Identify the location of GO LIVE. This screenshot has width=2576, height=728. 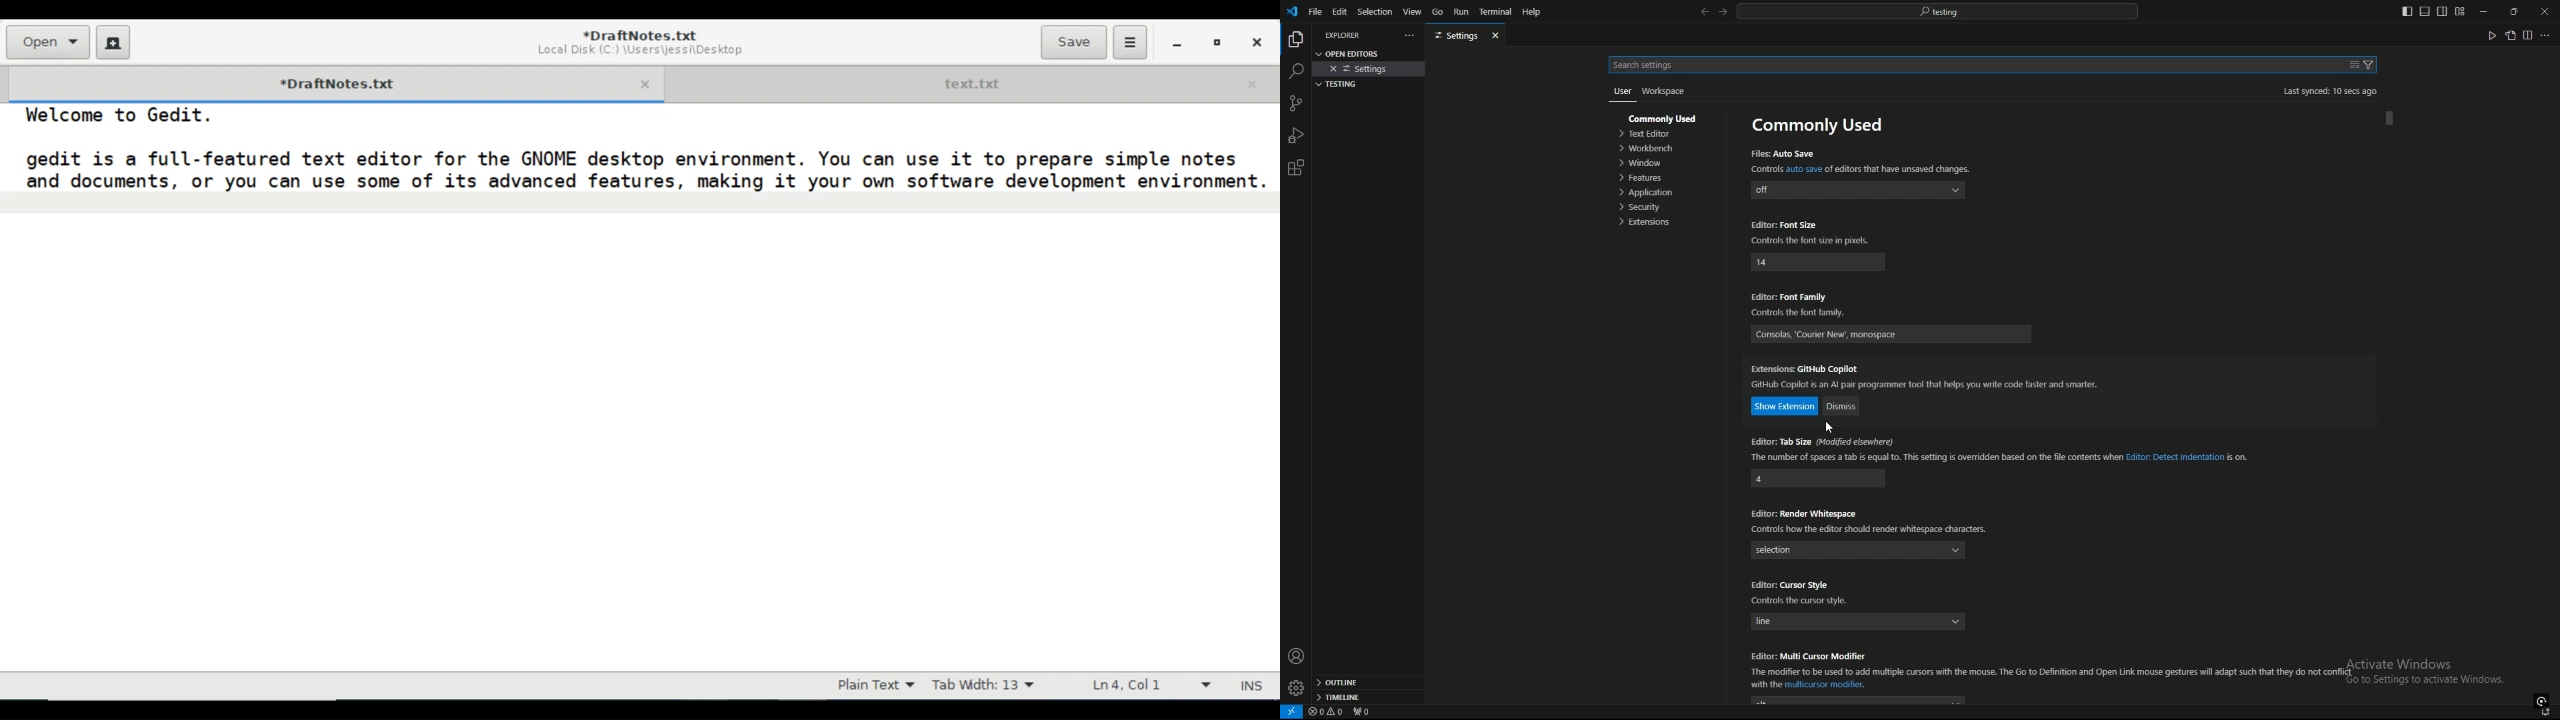
(2542, 700).